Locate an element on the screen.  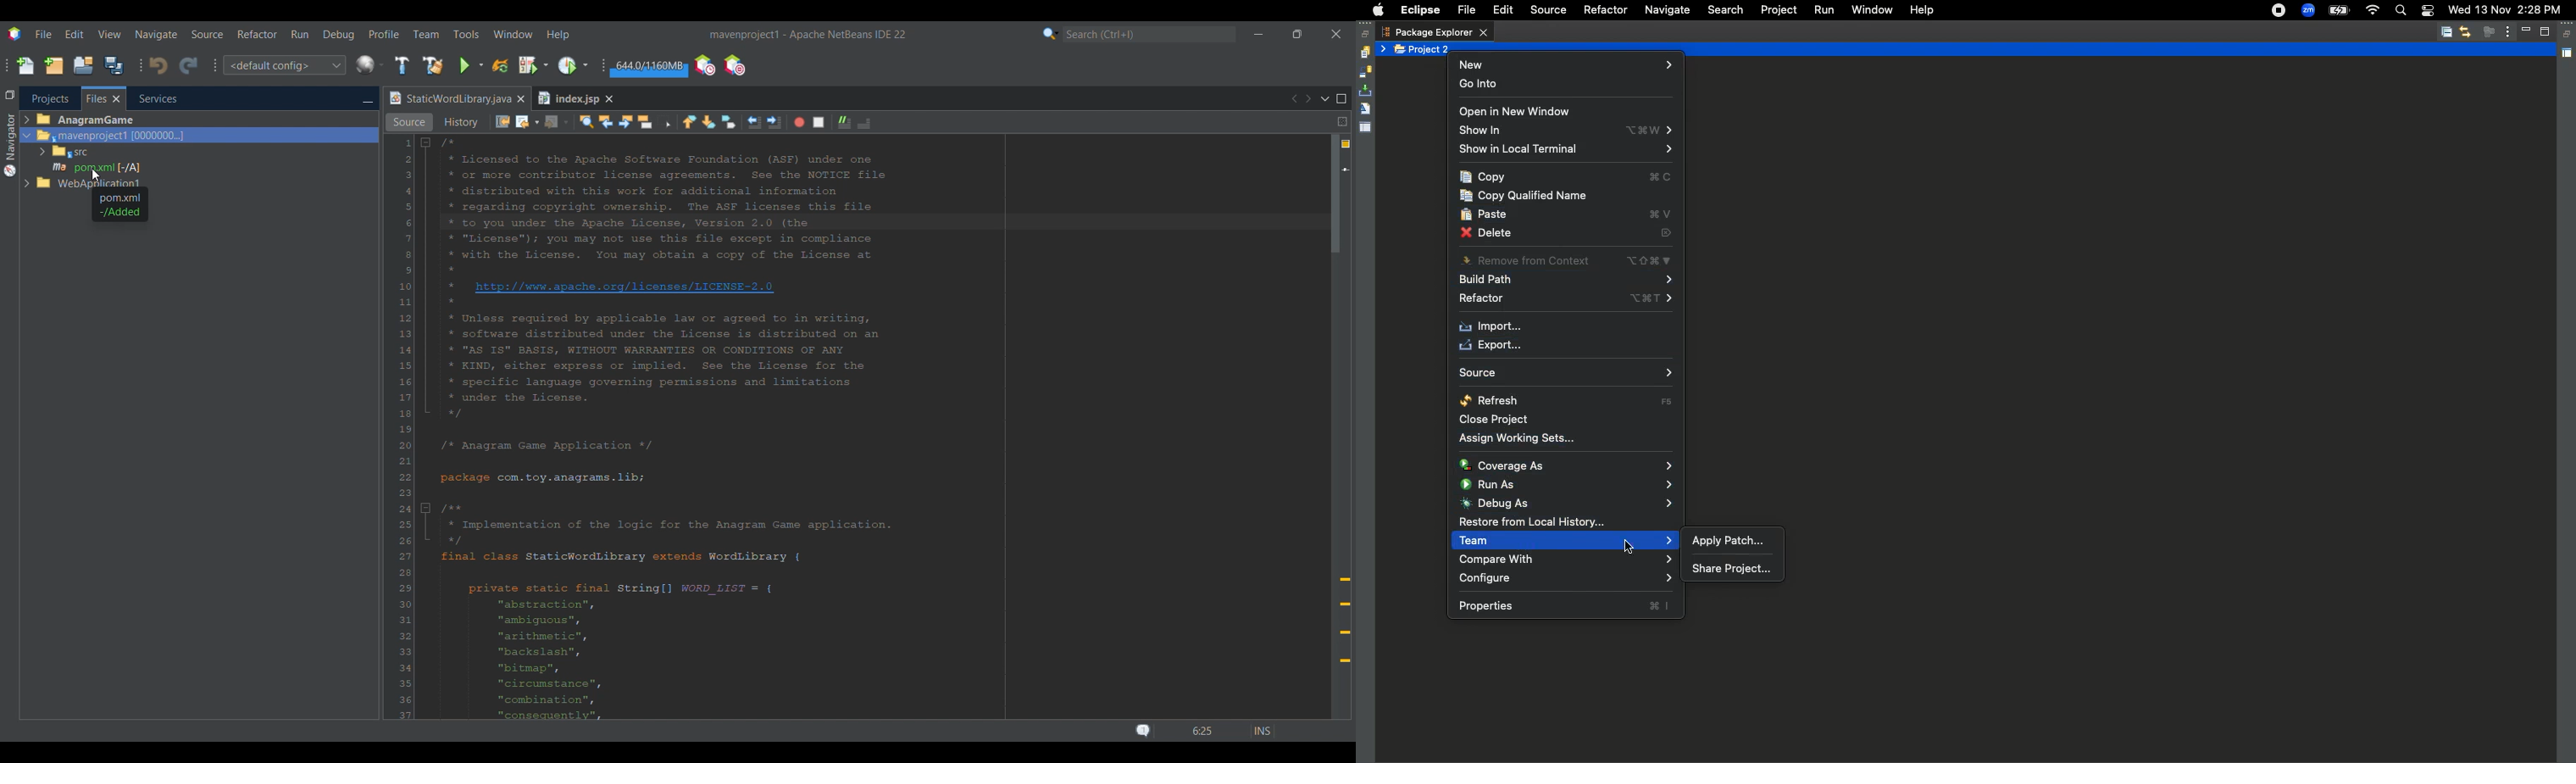
Project 2 is located at coordinates (1424, 50).